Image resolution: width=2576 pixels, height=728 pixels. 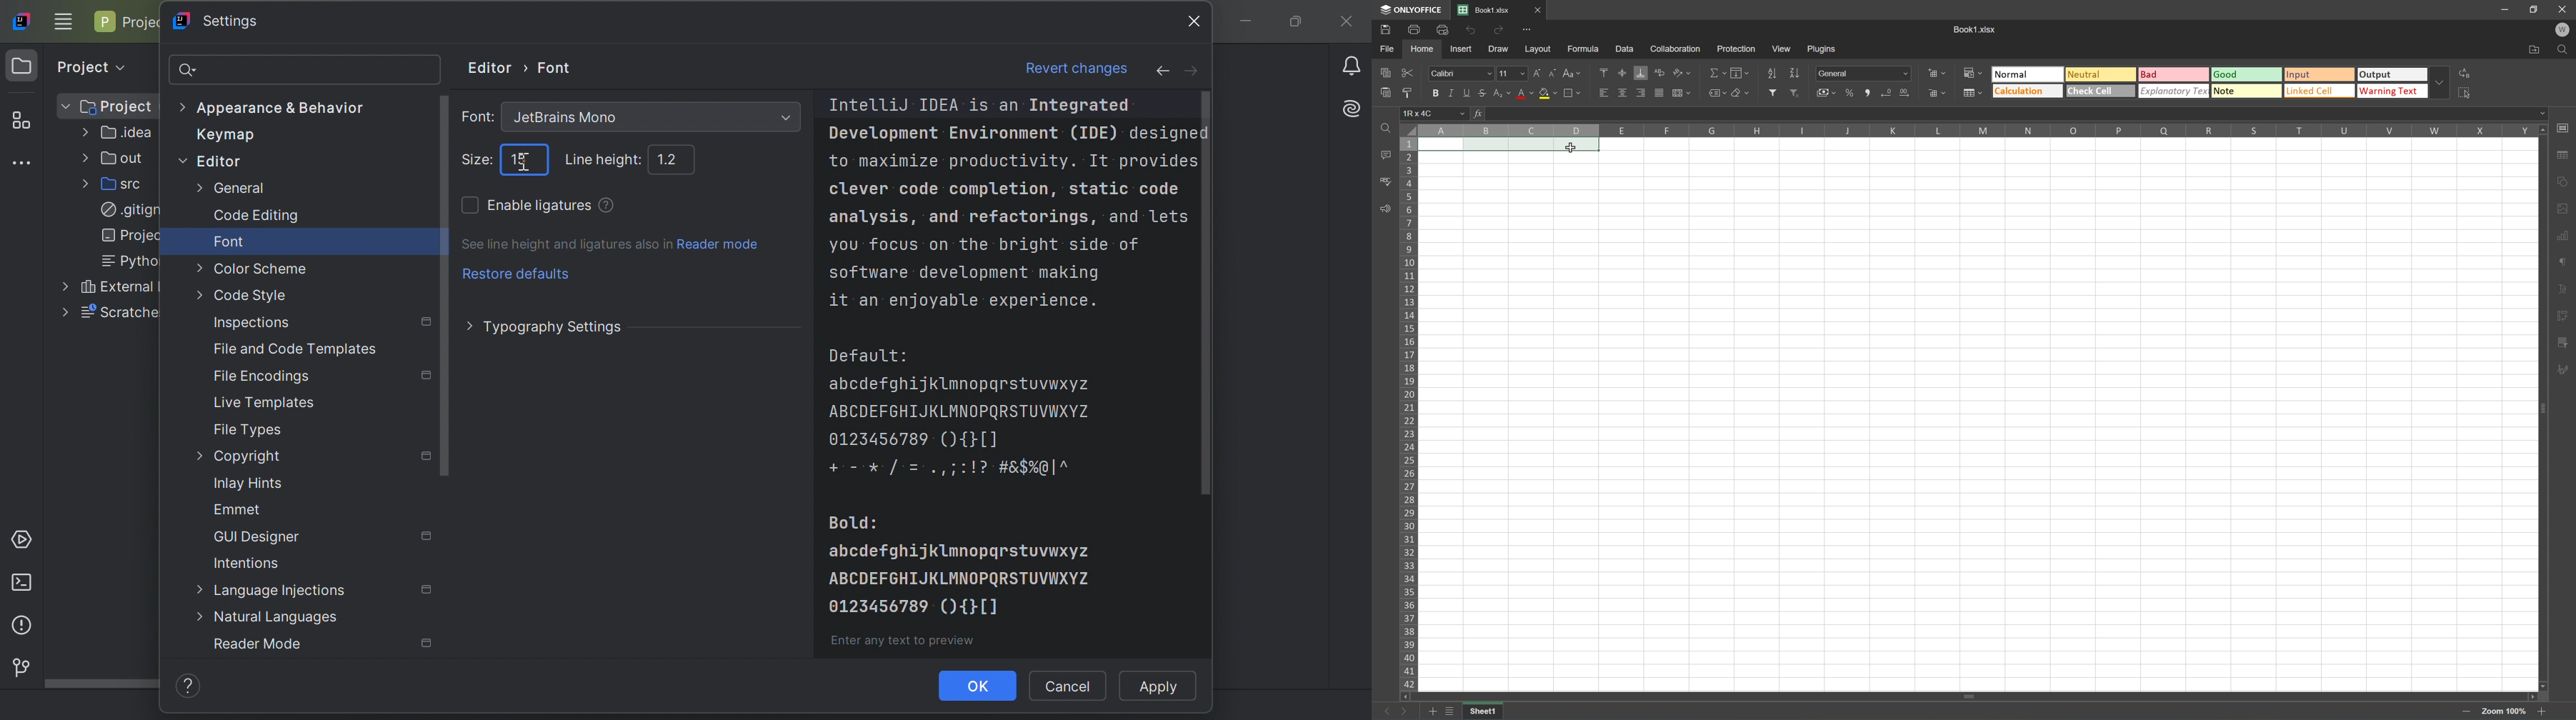 What do you see at coordinates (2396, 91) in the screenshot?
I see `Warning text` at bounding box center [2396, 91].